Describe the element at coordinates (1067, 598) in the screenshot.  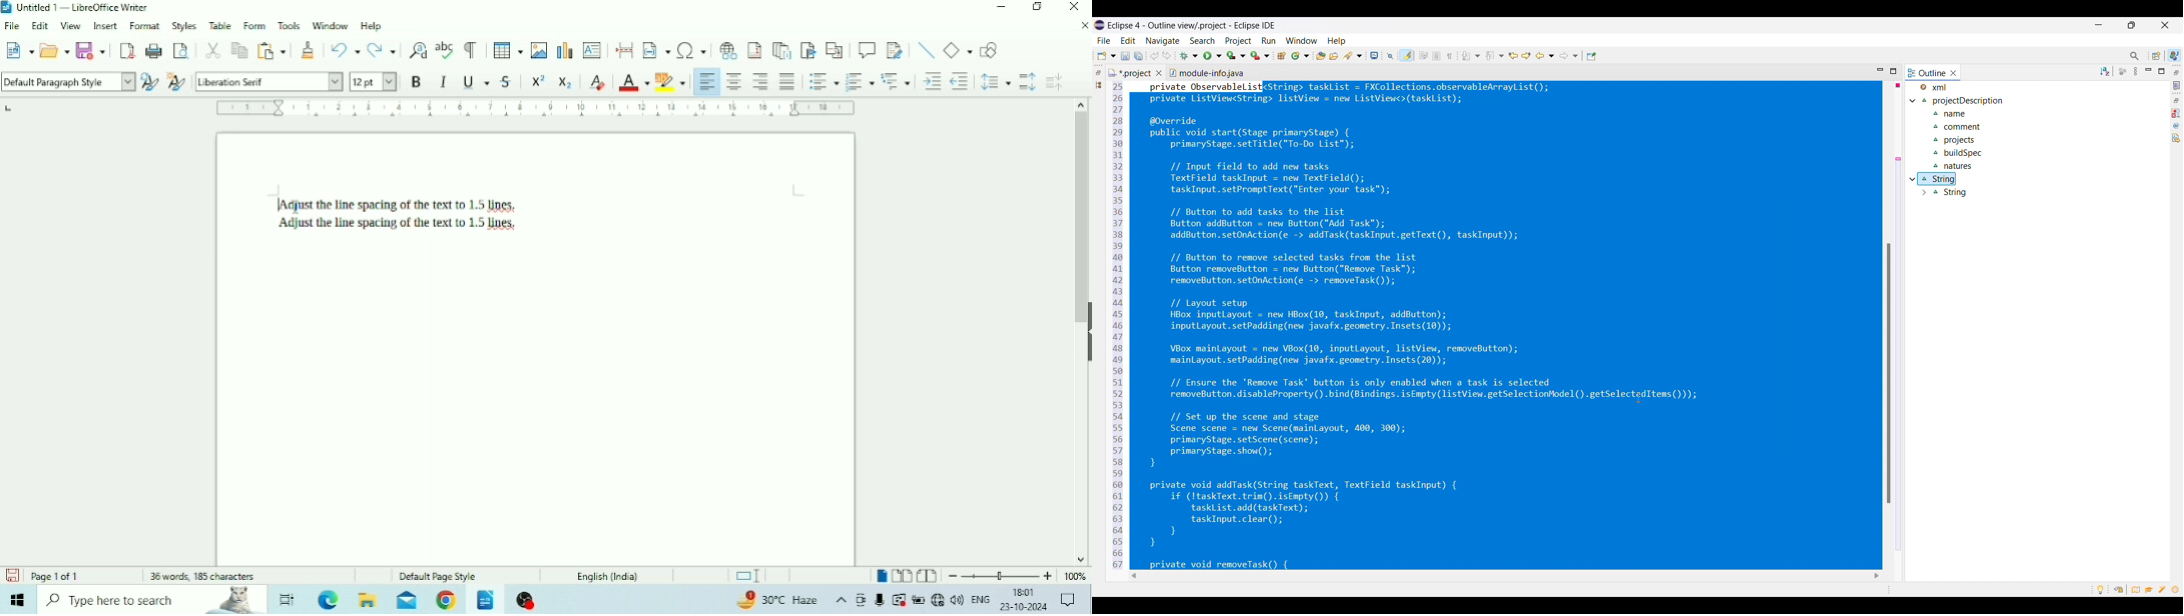
I see `Notifications` at that location.